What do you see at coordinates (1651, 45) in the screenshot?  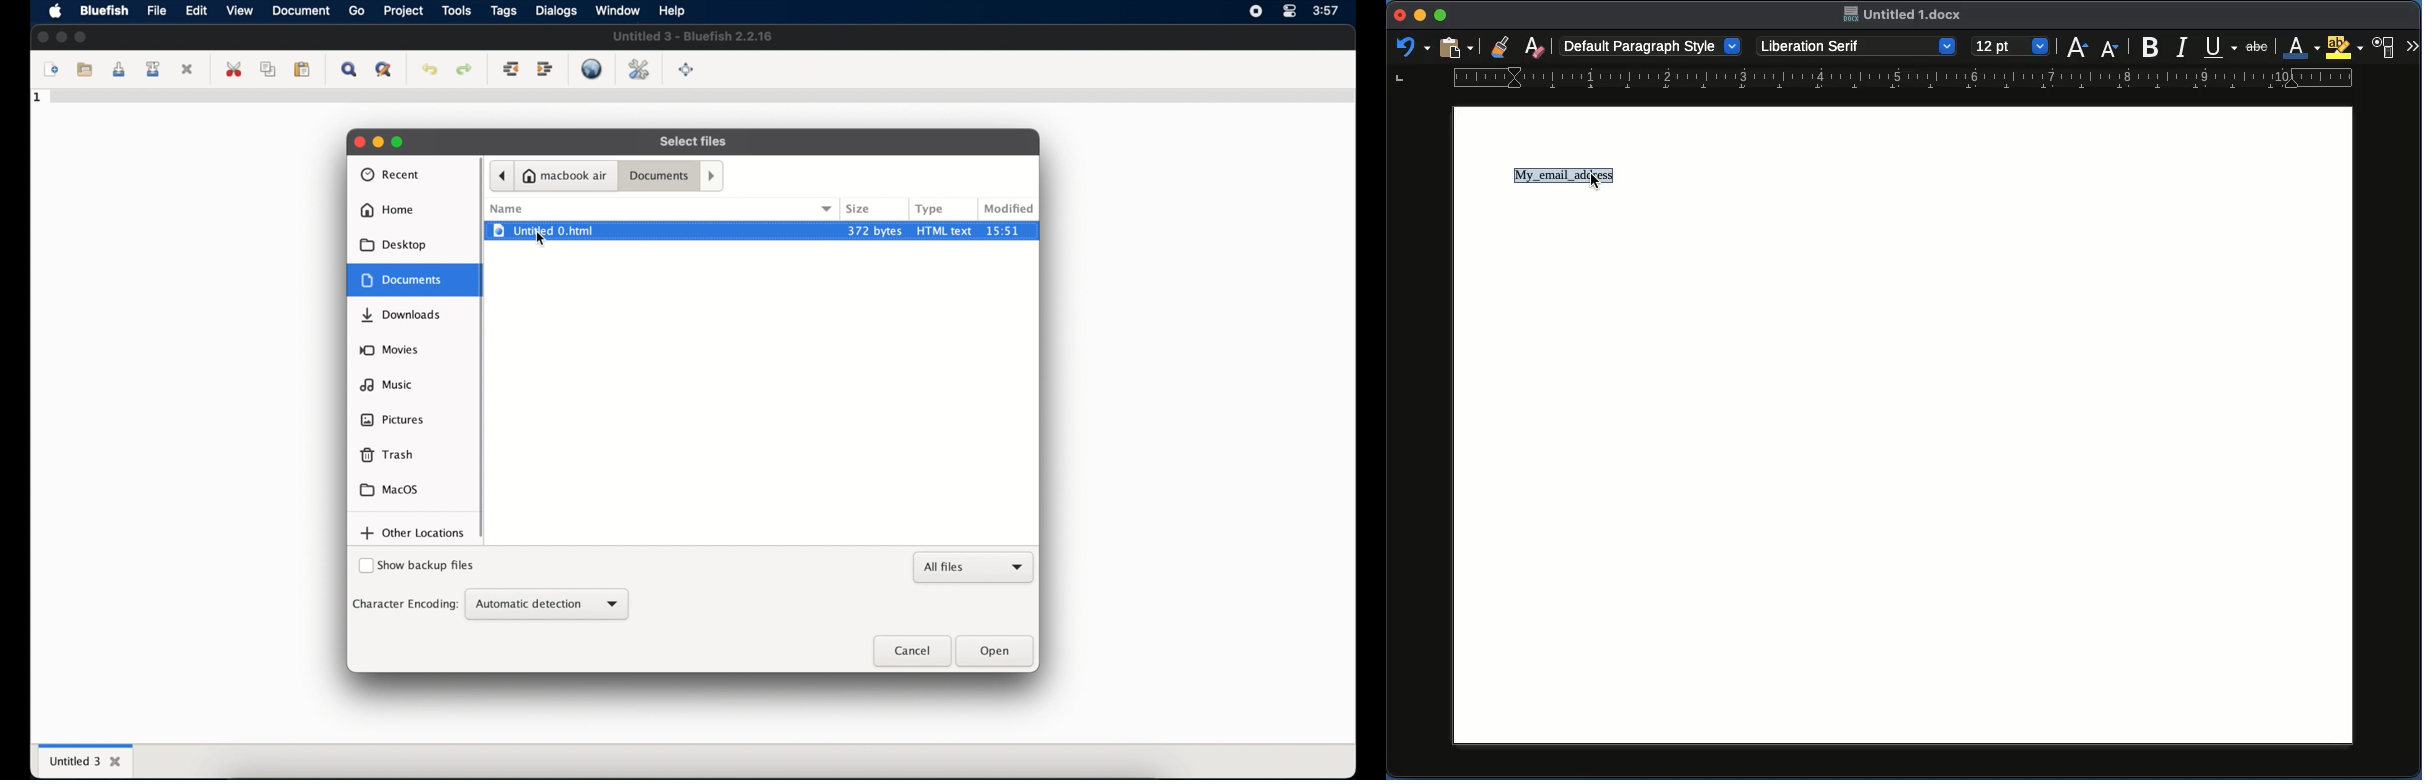 I see `Default paragraph style` at bounding box center [1651, 45].